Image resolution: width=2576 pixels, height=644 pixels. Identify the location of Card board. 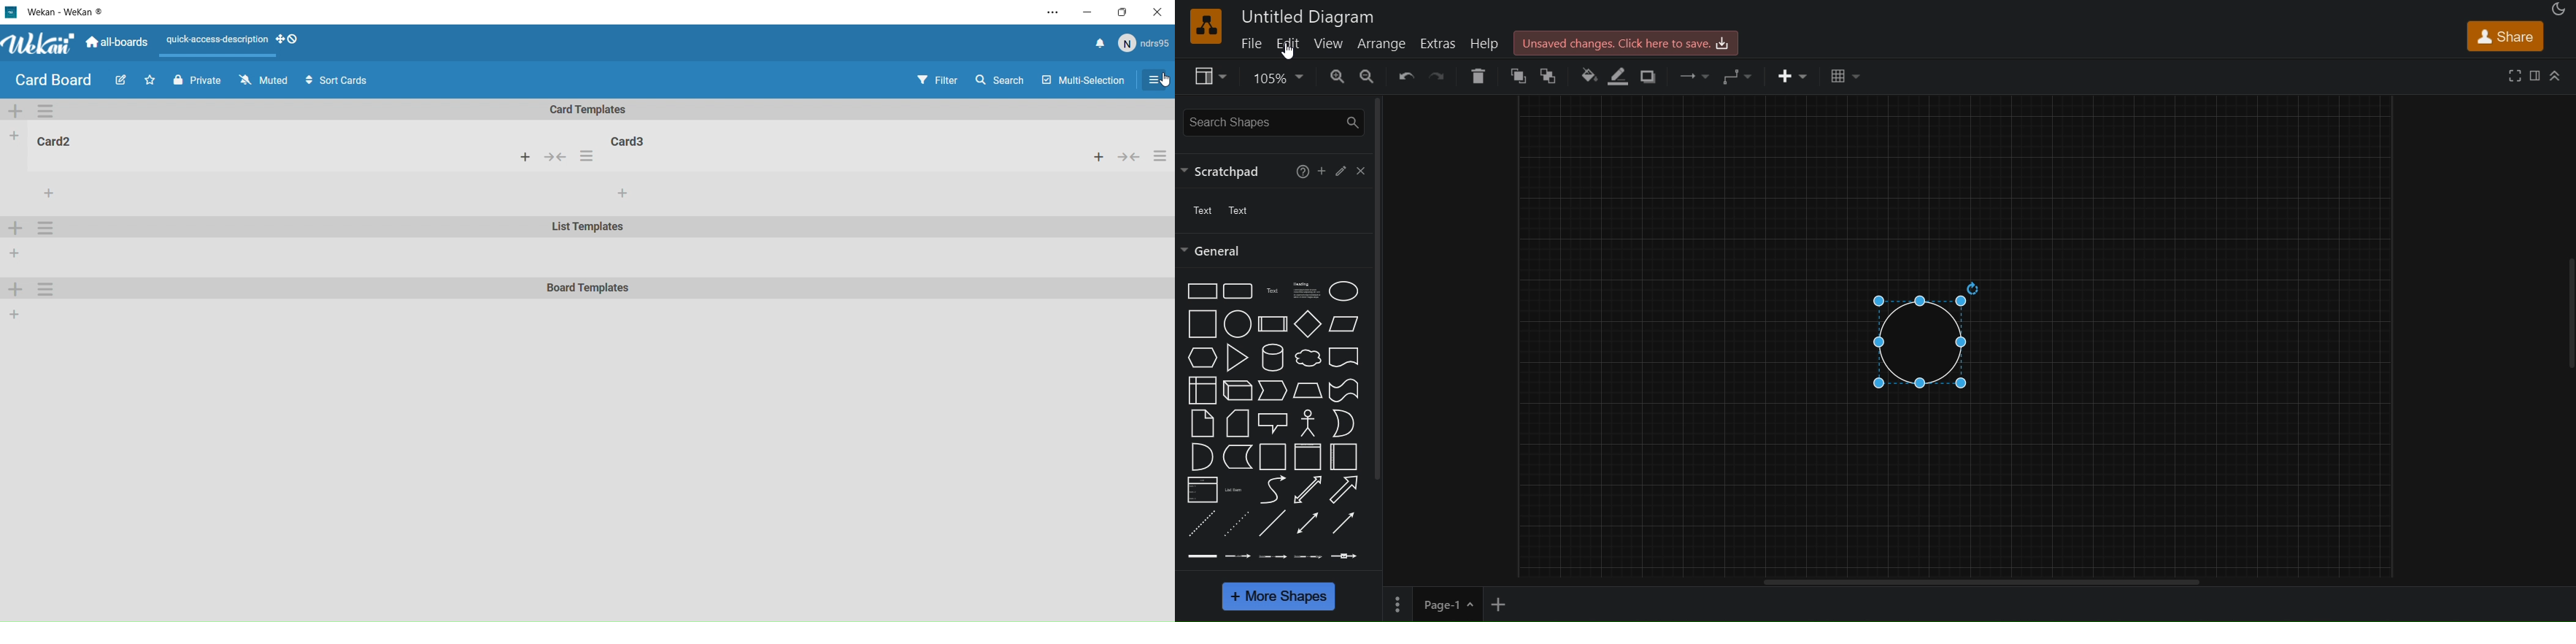
(53, 80).